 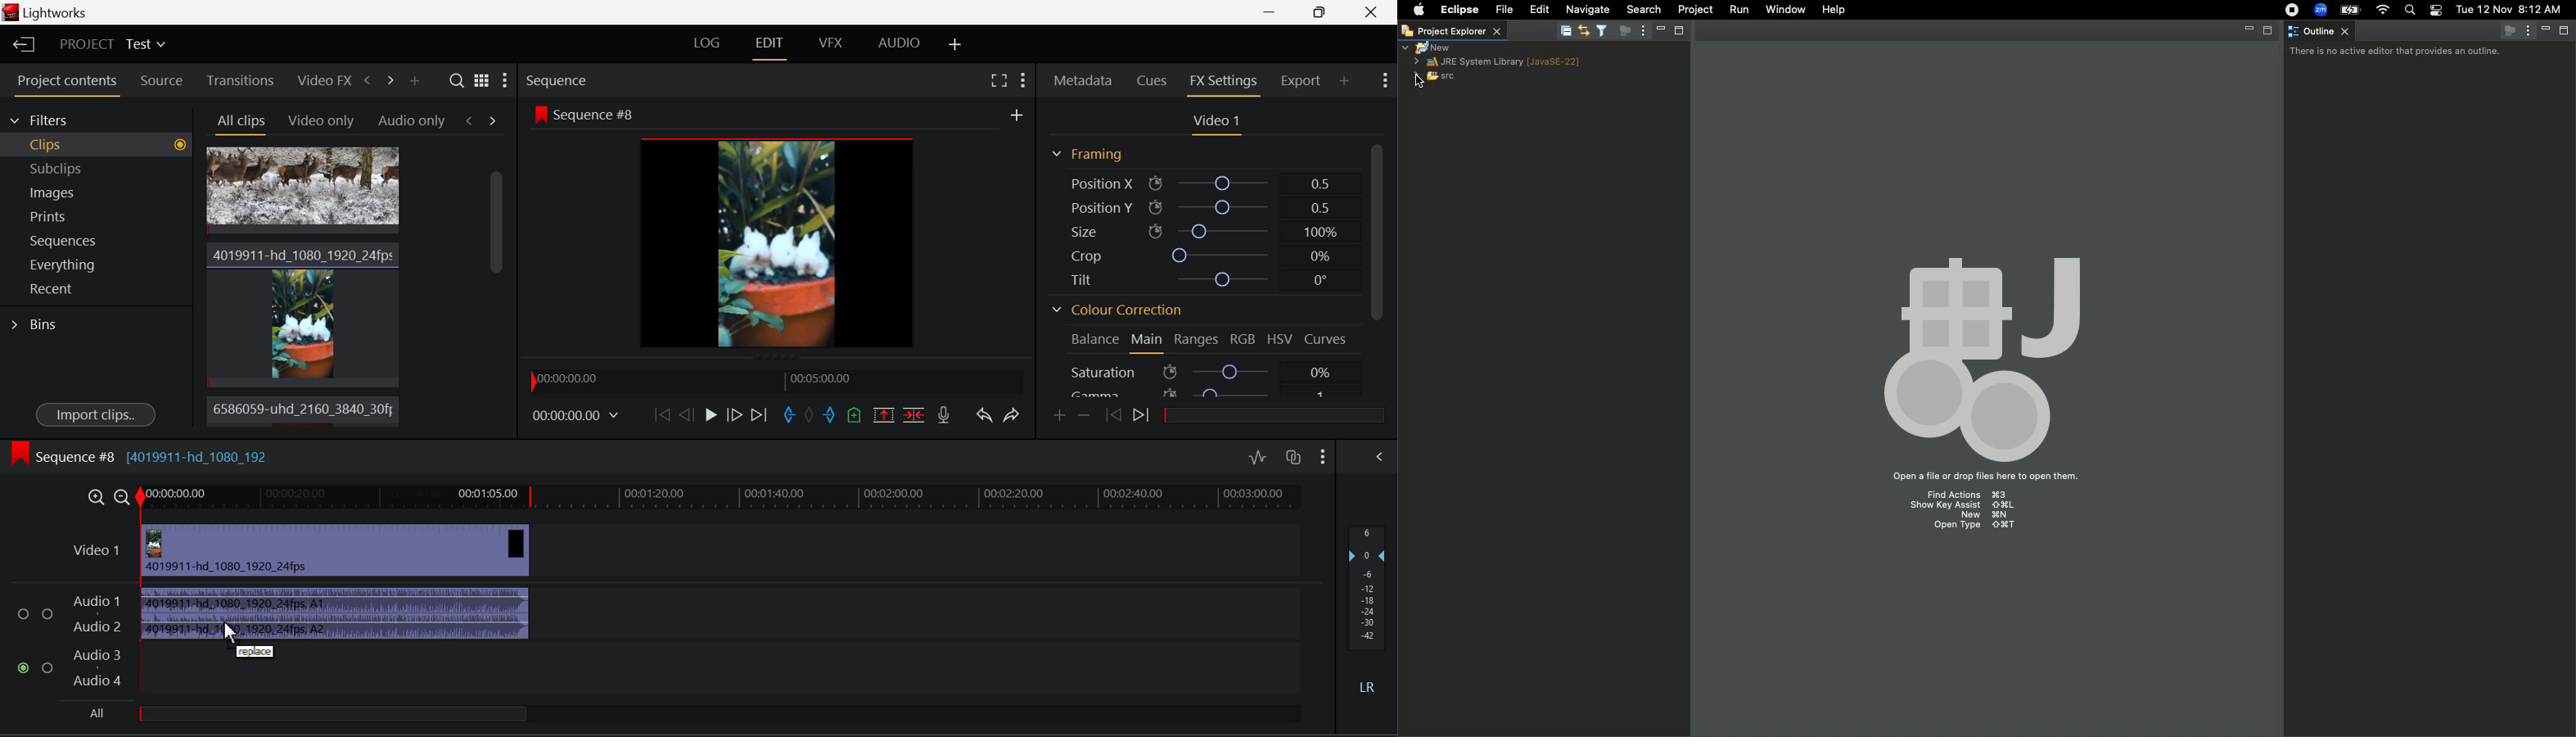 I want to click on Timeline Zoom In/Out, so click(x=108, y=497).